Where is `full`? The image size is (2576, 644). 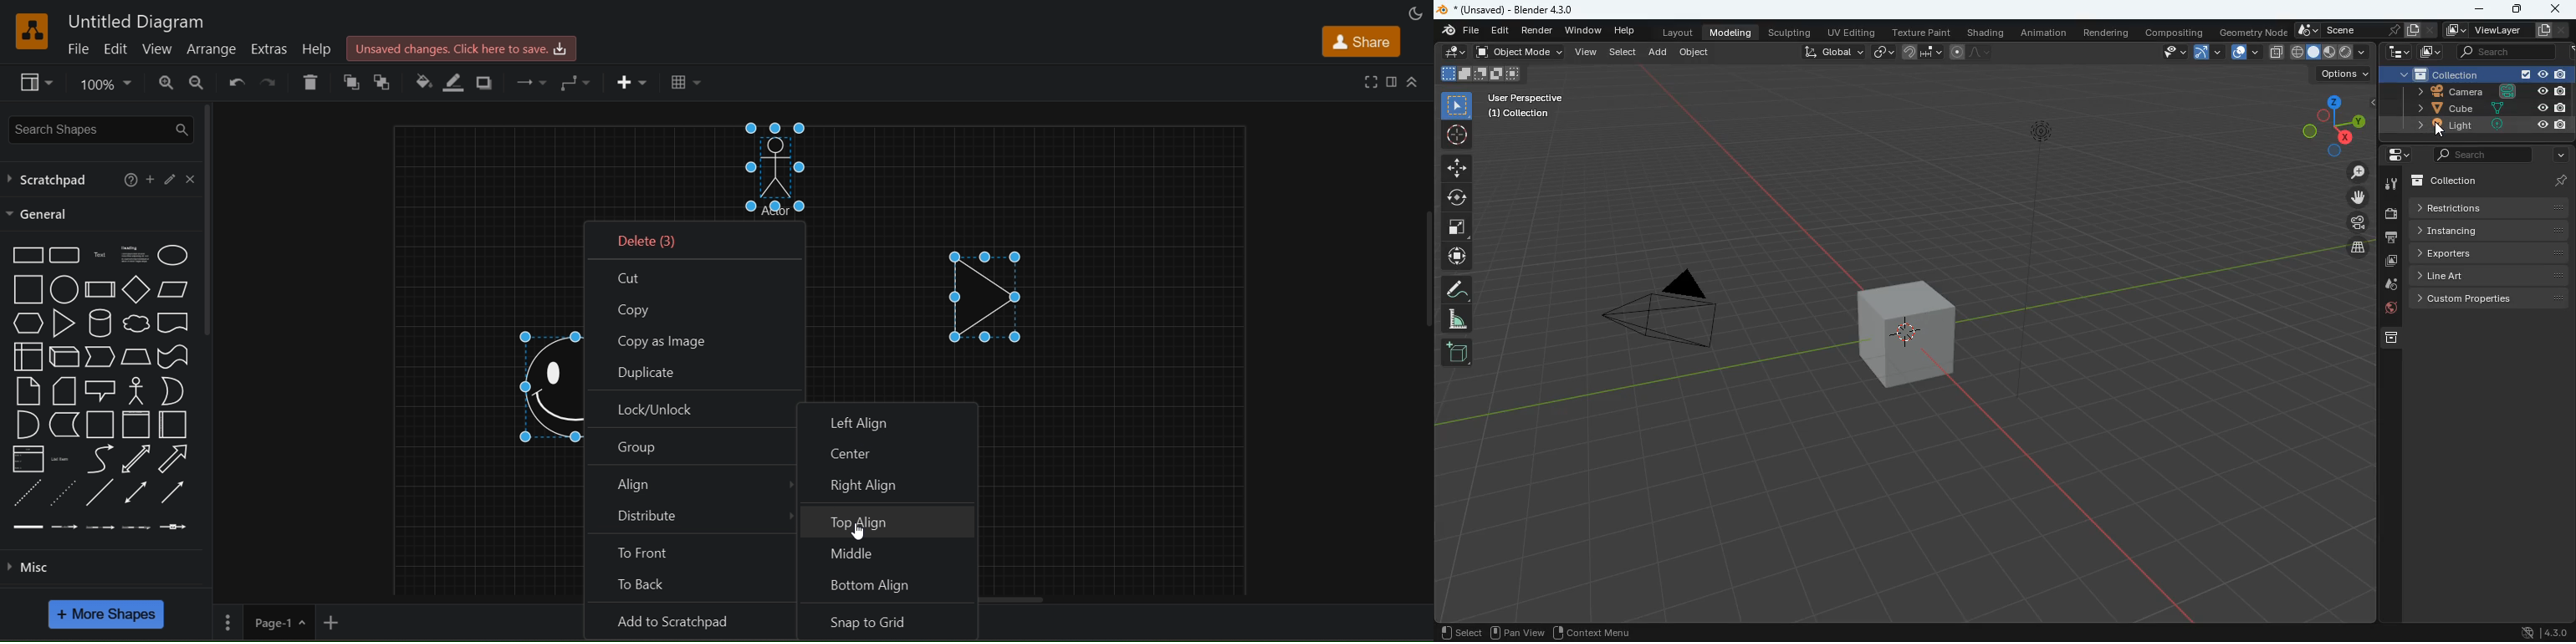
full is located at coordinates (2312, 53).